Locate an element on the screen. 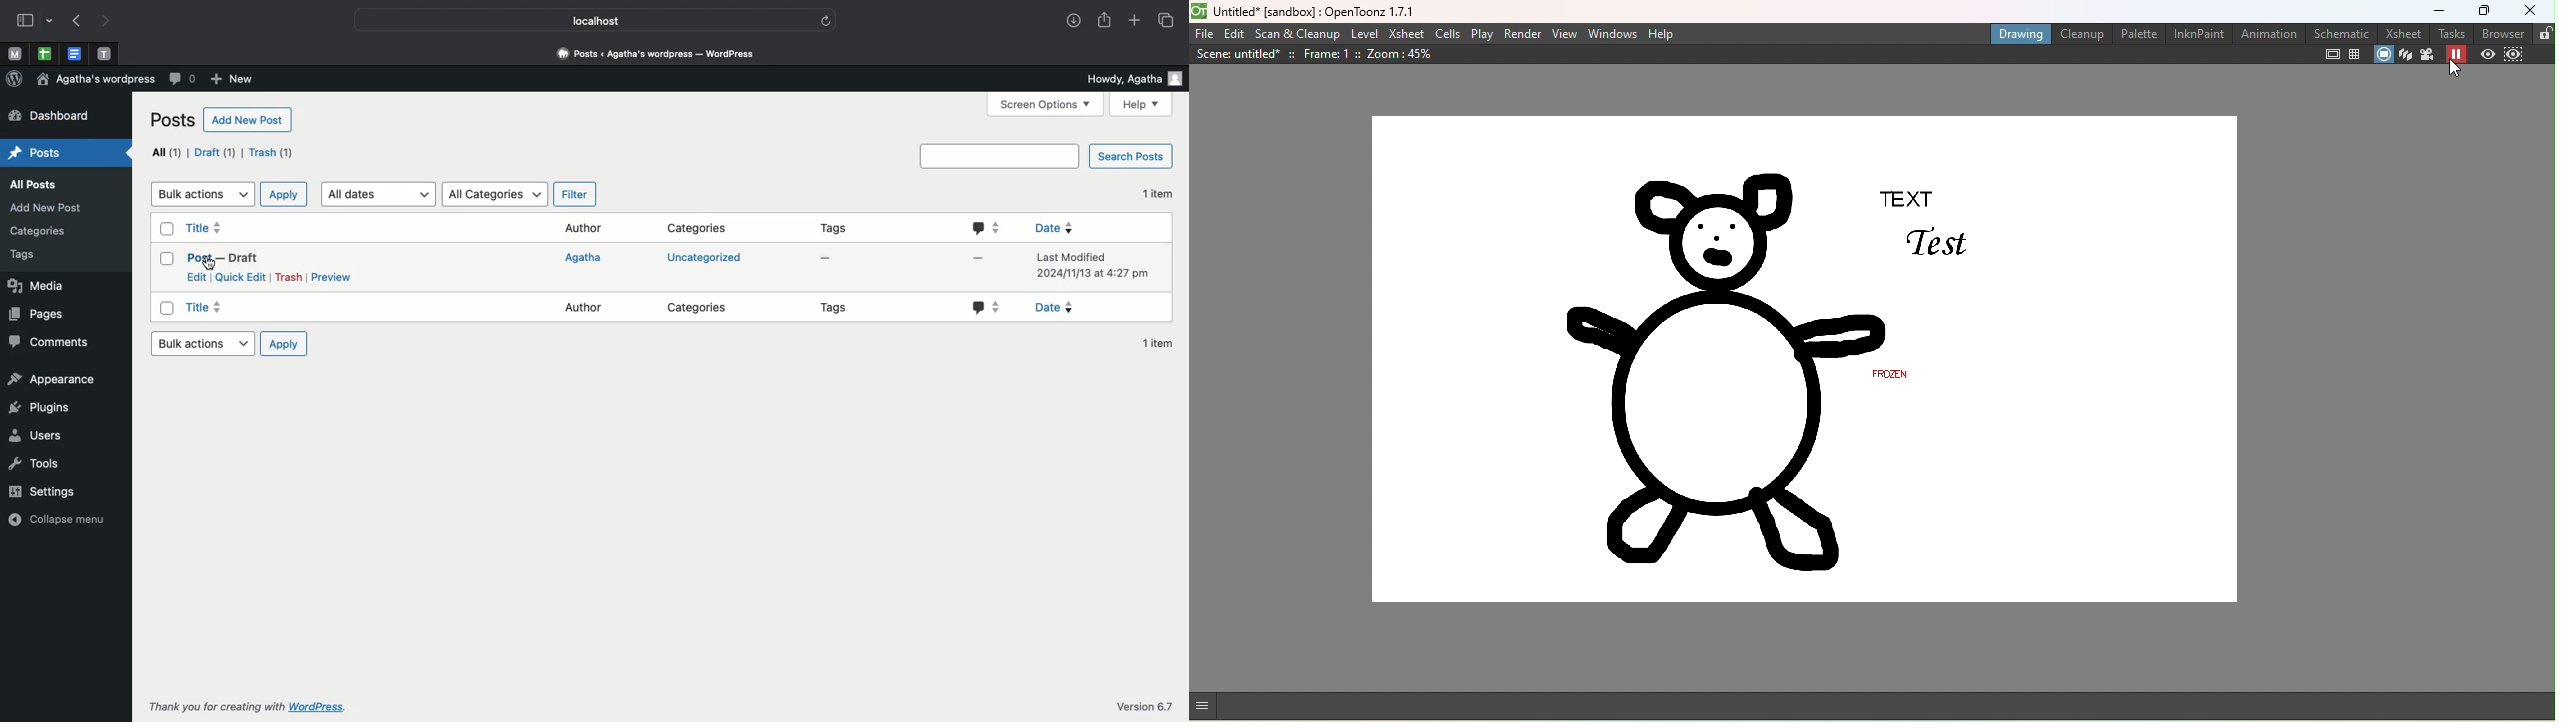 This screenshot has width=2576, height=728. Add new tab is located at coordinates (1134, 21).